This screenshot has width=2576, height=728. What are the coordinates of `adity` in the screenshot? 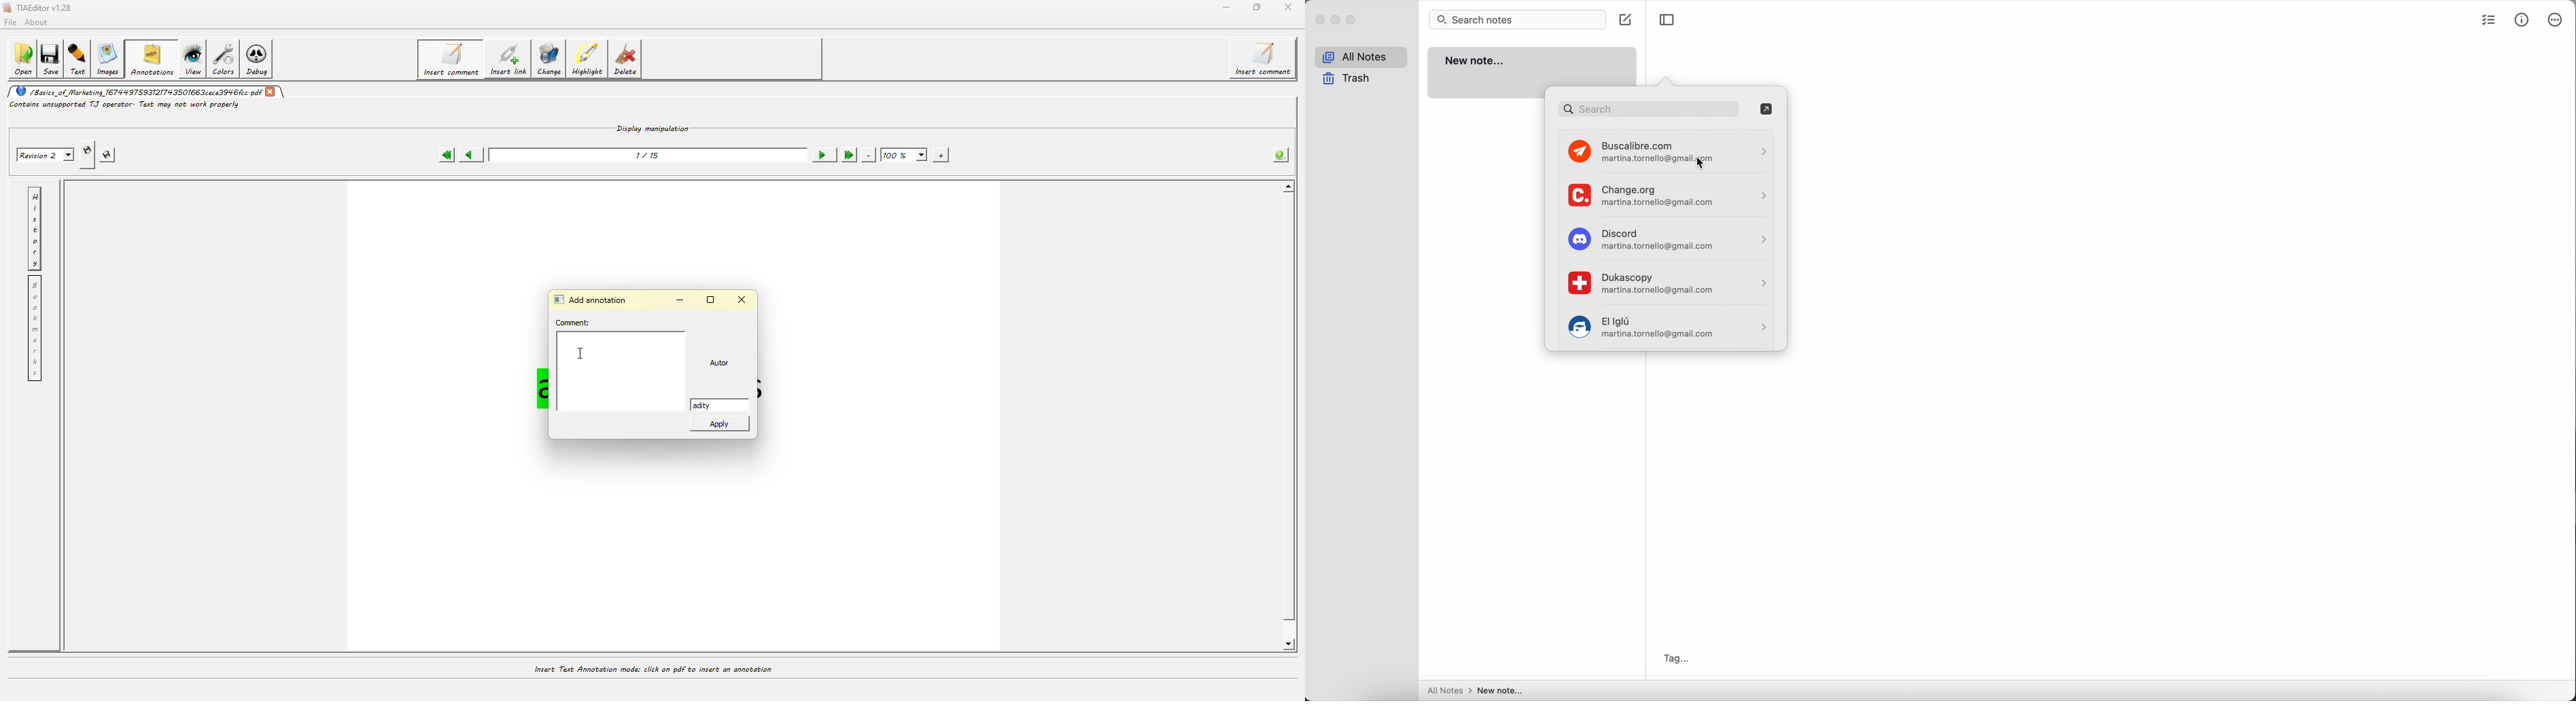 It's located at (712, 405).